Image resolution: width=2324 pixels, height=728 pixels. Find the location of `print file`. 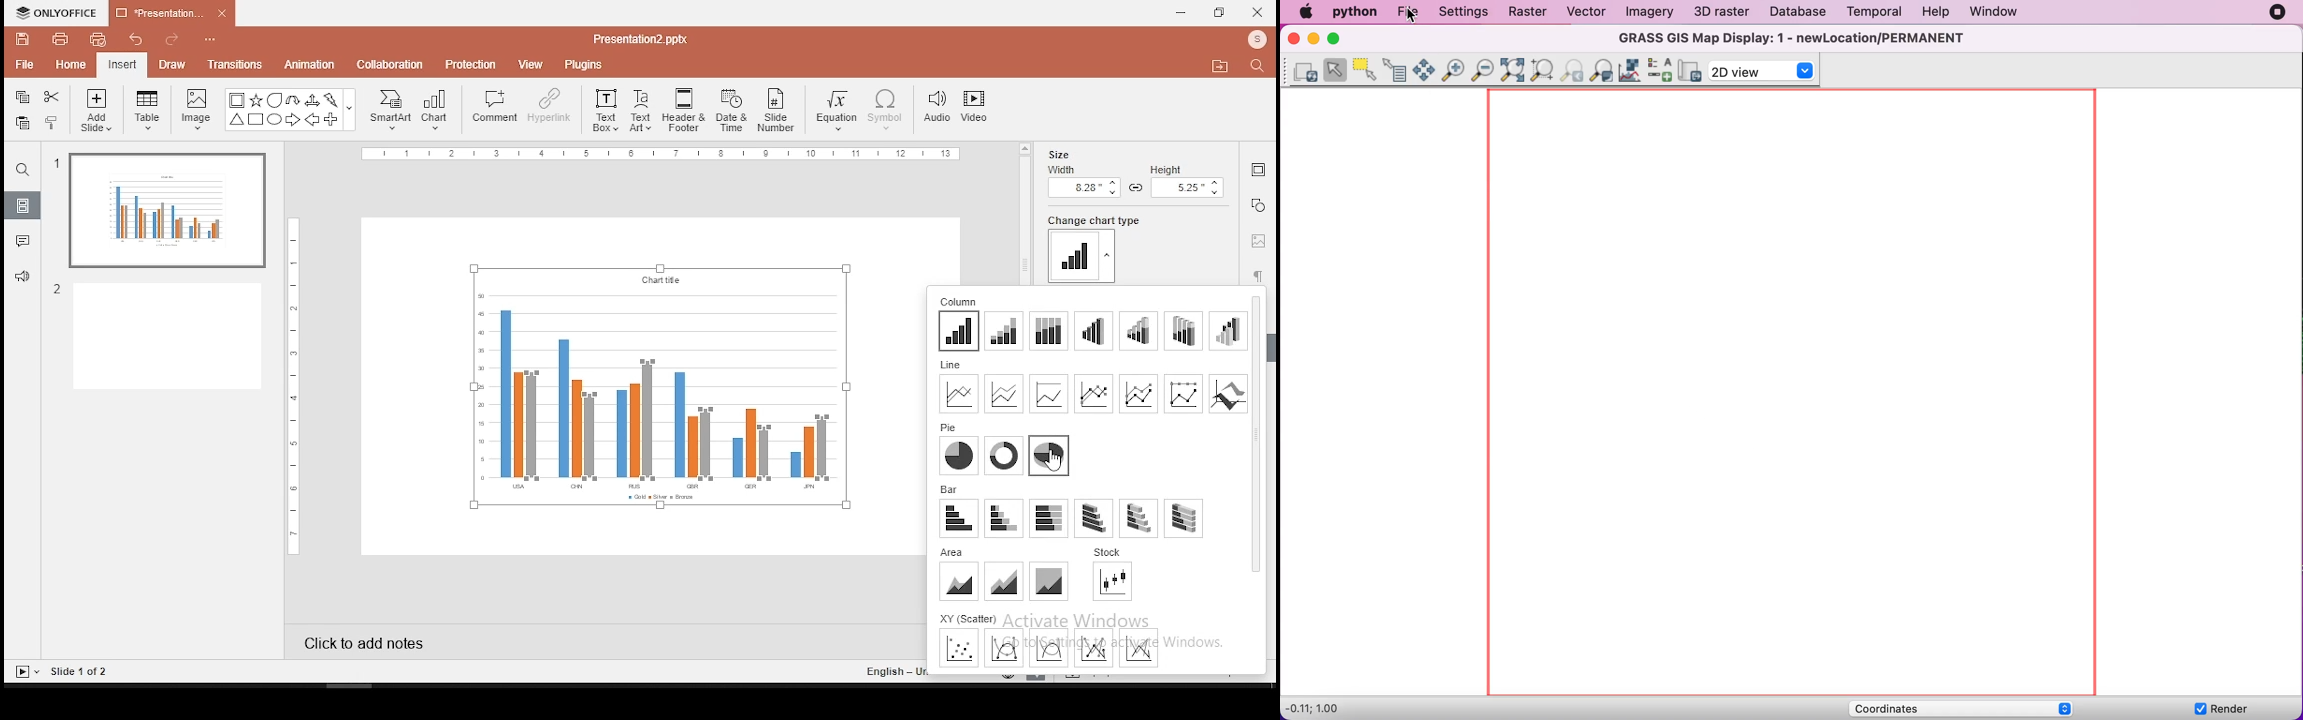

print file is located at coordinates (60, 40).